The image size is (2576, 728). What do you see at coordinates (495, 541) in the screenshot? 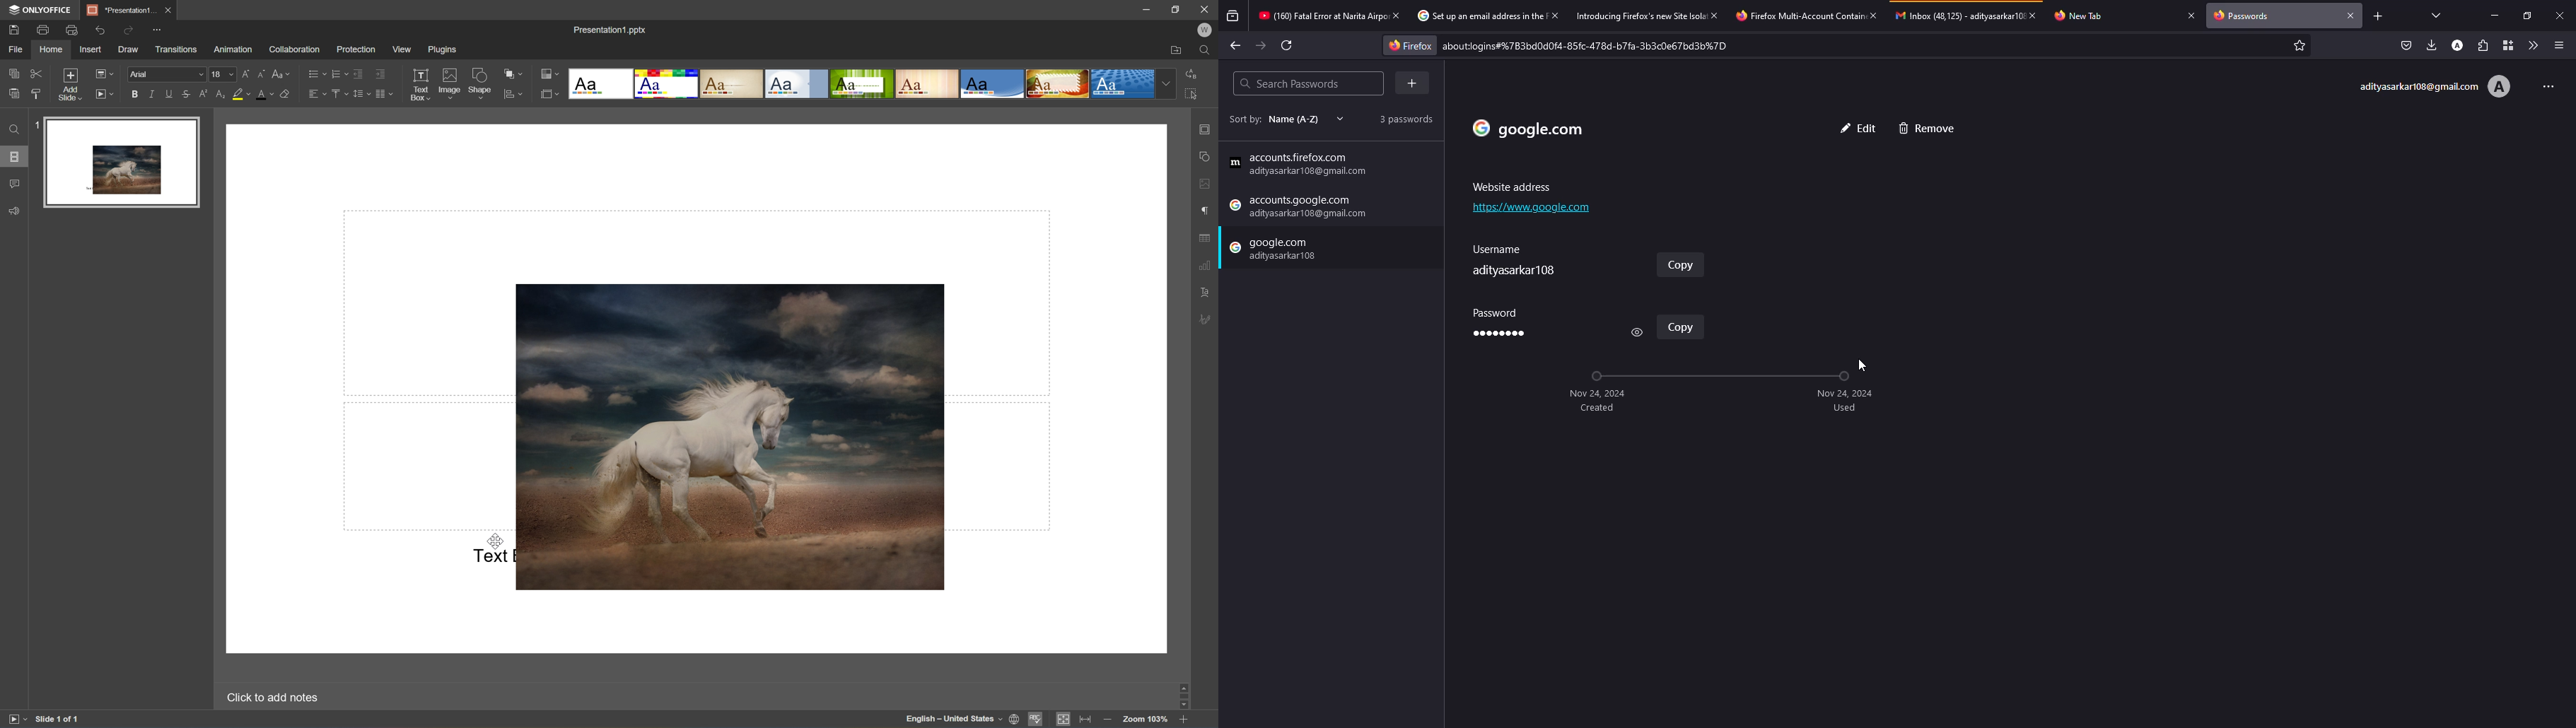
I see `Cursor Position` at bounding box center [495, 541].